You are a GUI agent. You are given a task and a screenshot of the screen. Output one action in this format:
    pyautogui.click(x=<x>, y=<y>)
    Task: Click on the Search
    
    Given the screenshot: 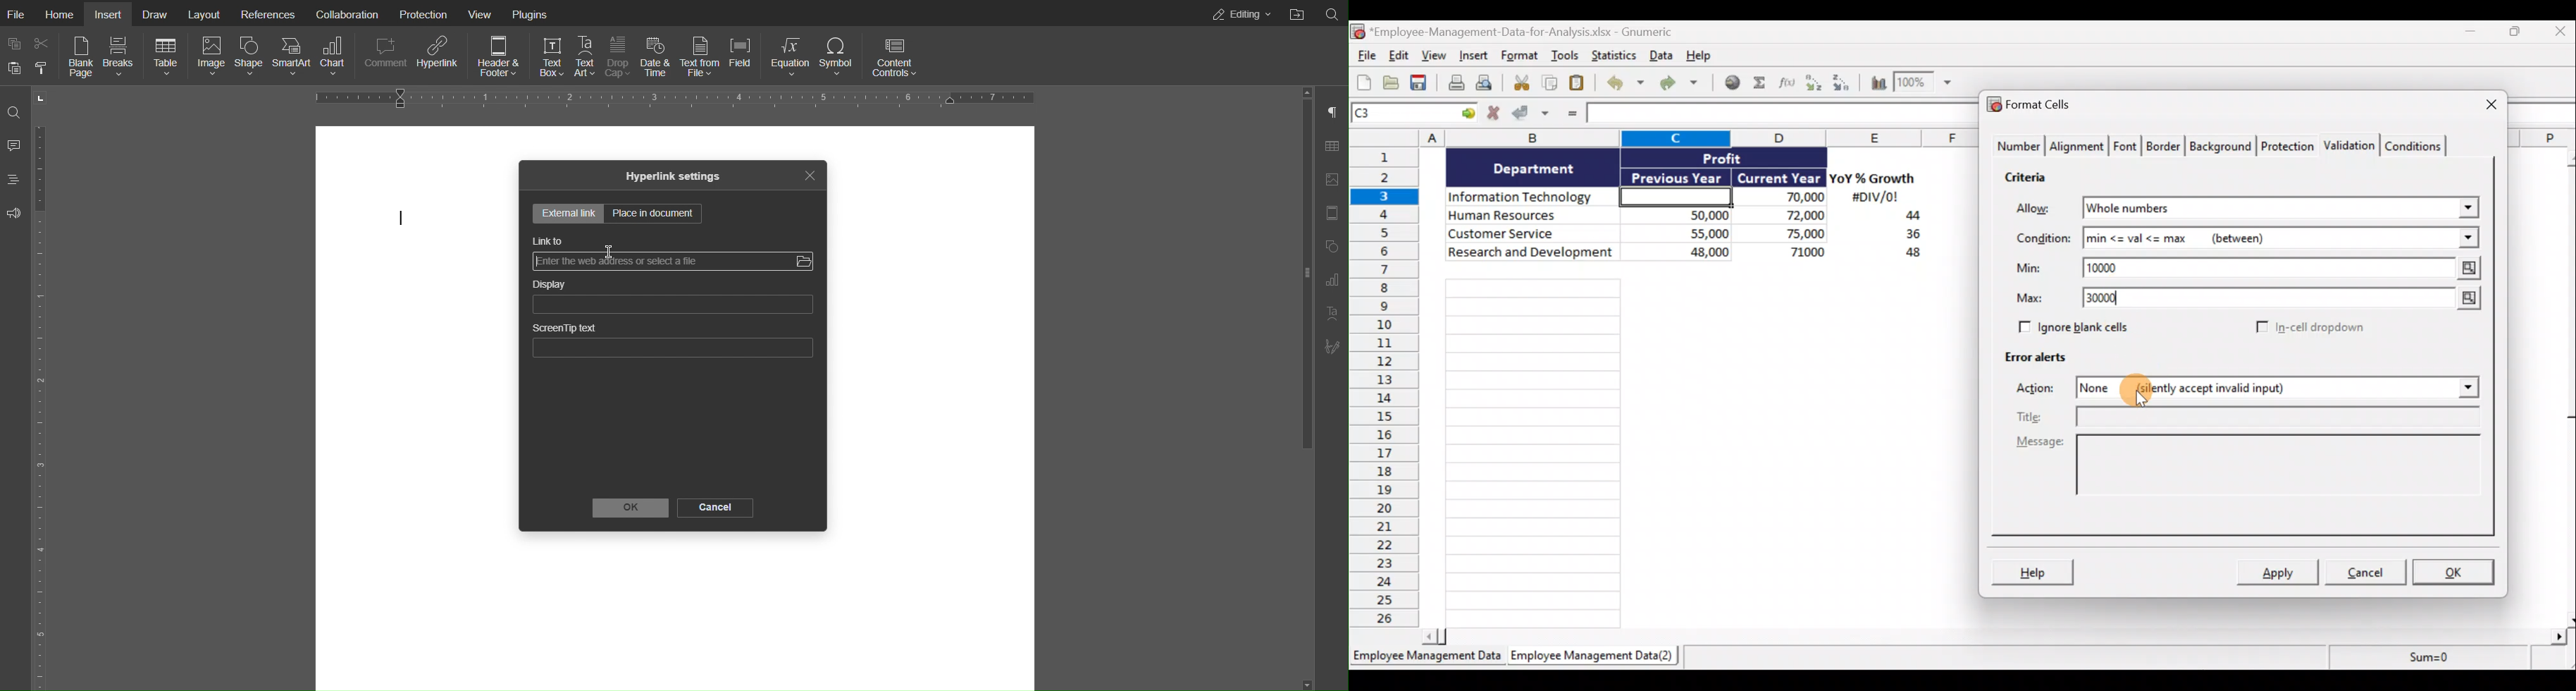 What is the action you would take?
    pyautogui.click(x=14, y=111)
    